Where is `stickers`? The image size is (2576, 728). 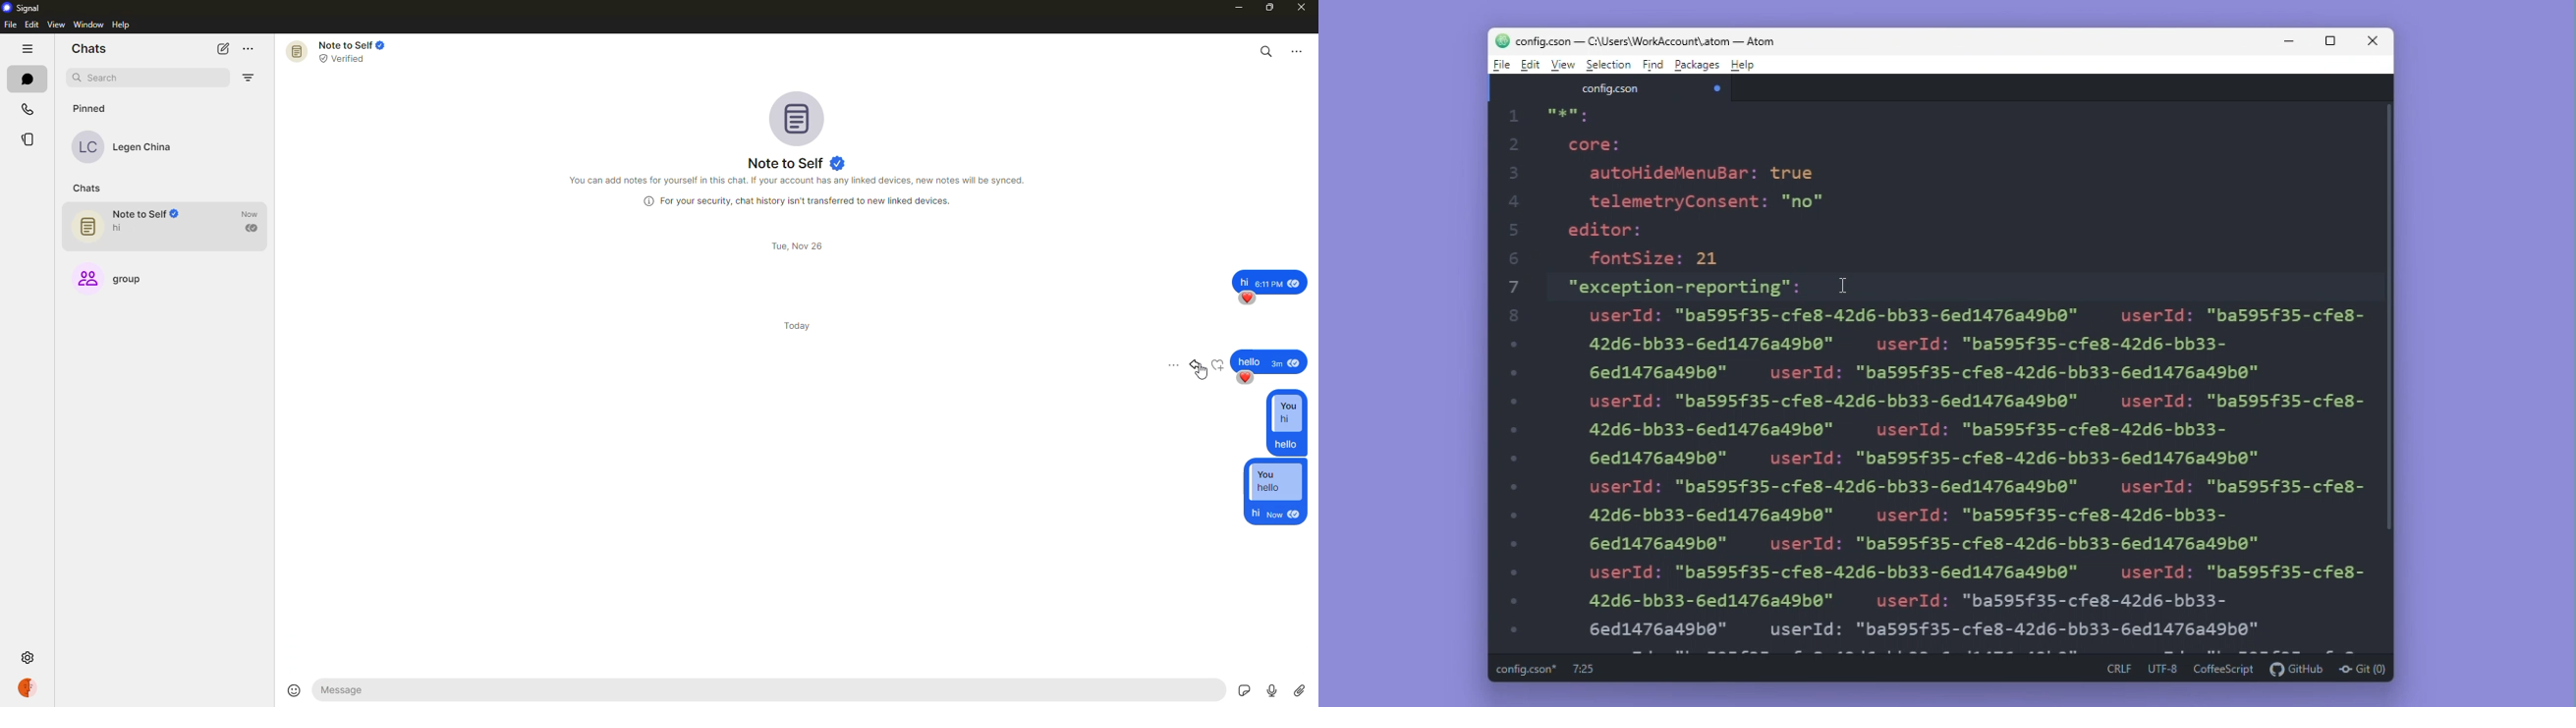
stickers is located at coordinates (1235, 688).